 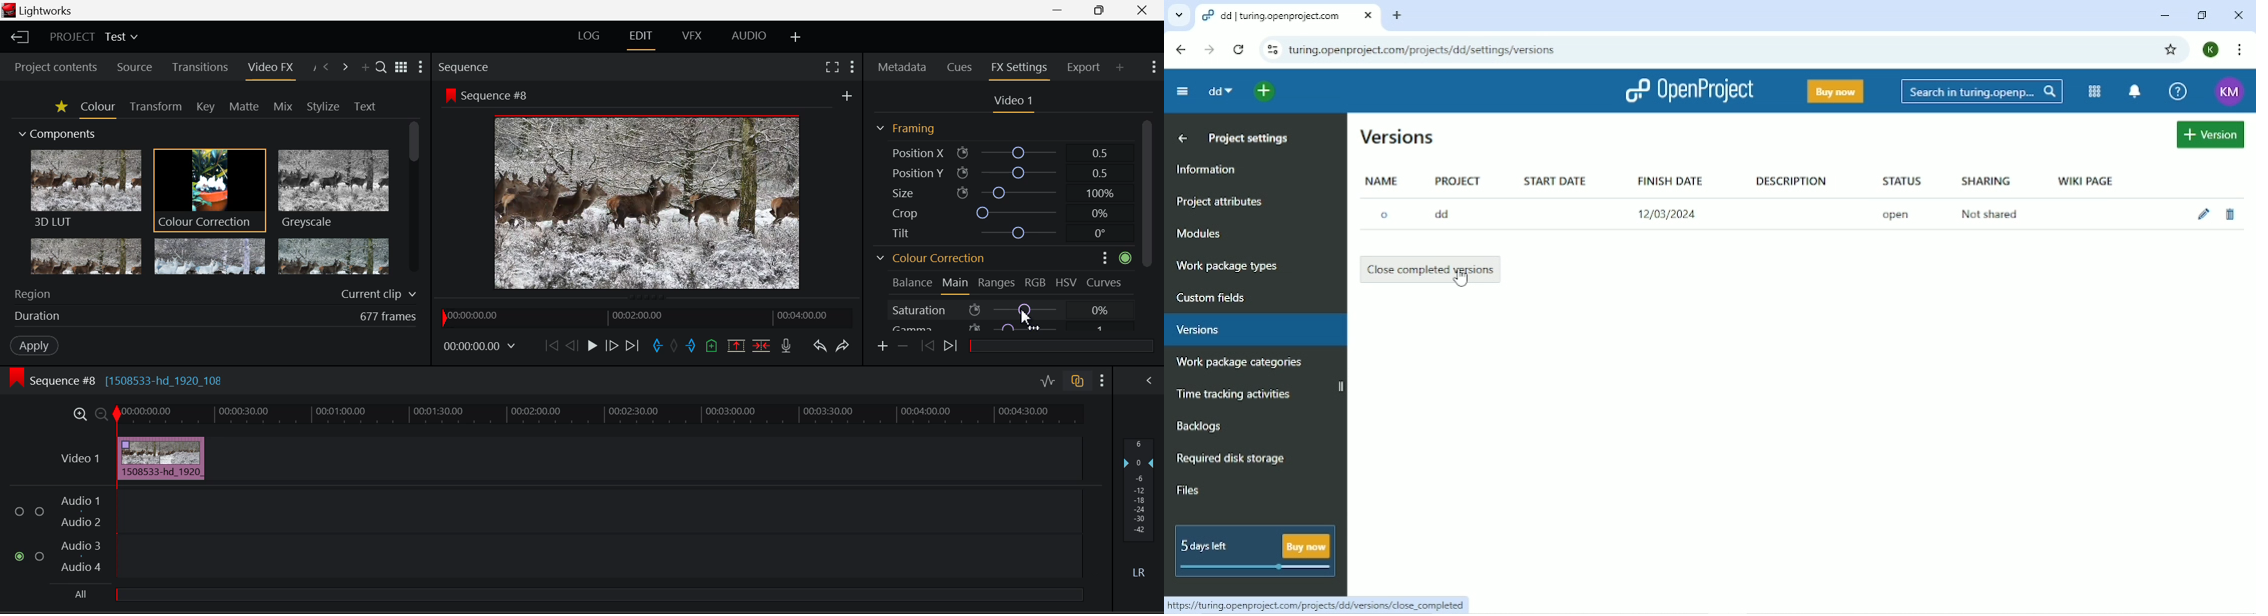 I want to click on dd|turing.openproject.com, so click(x=1287, y=15).